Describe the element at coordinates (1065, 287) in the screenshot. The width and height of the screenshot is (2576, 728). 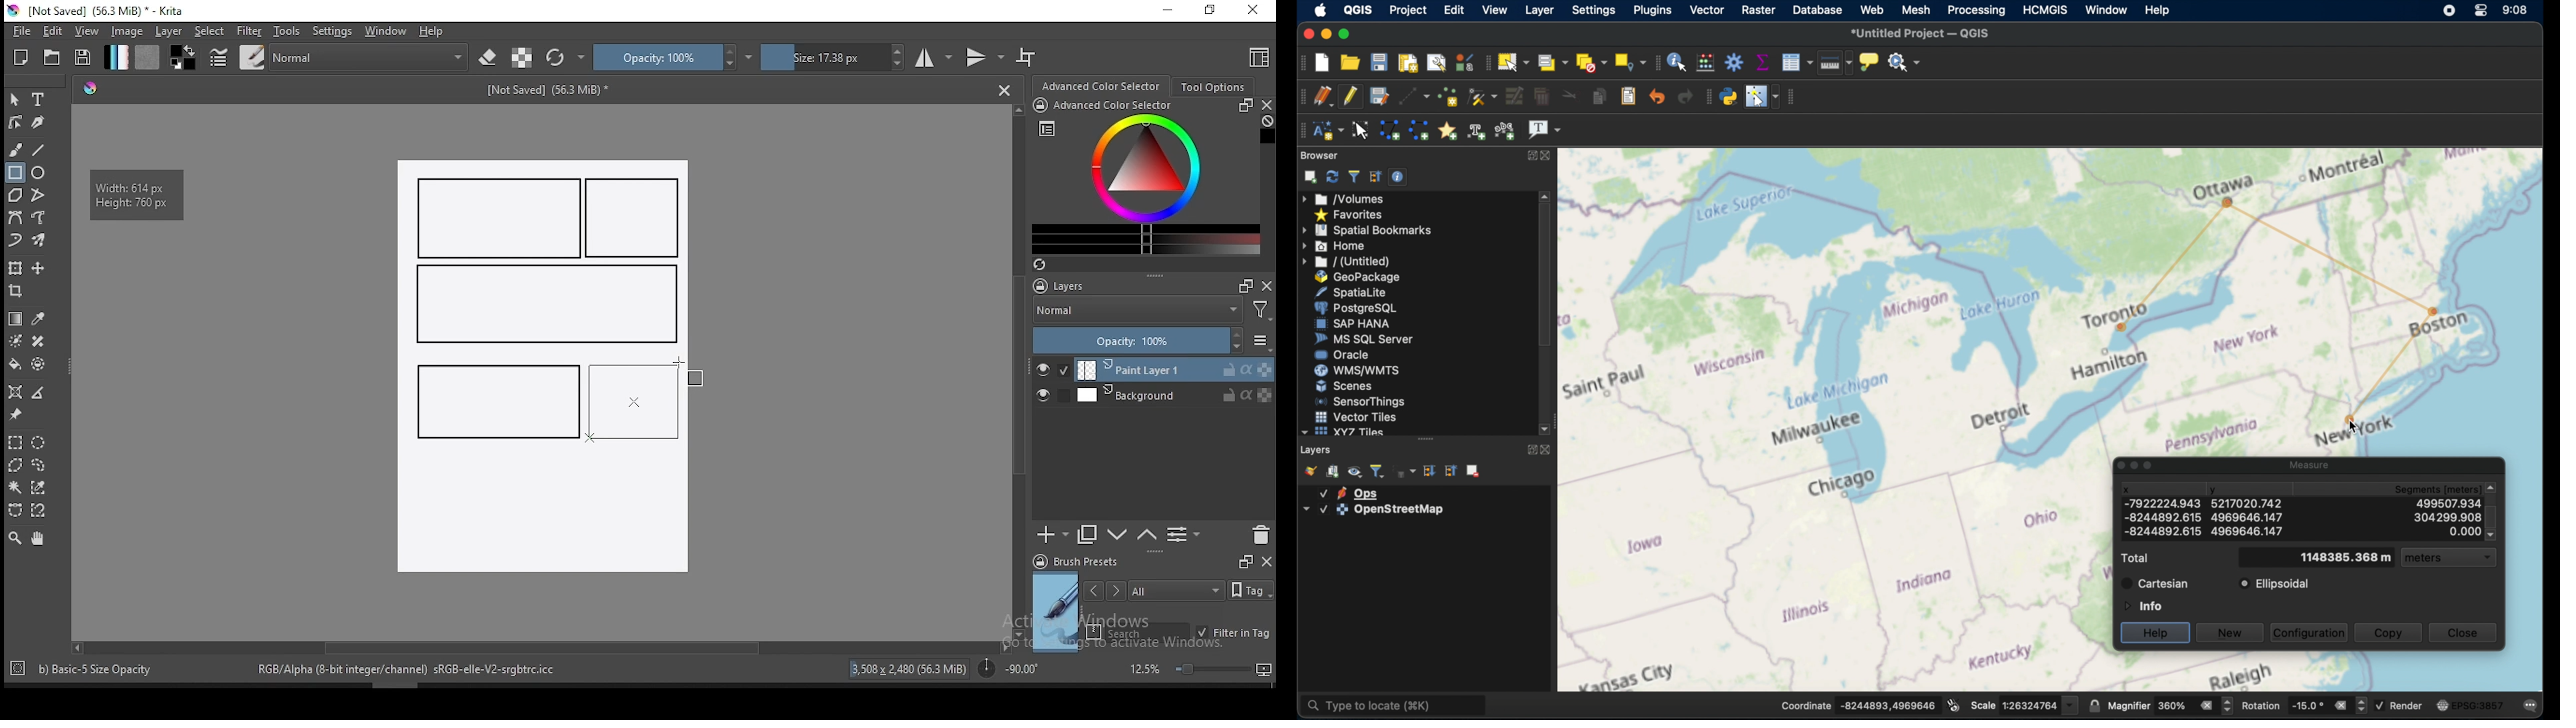
I see `layers` at that location.